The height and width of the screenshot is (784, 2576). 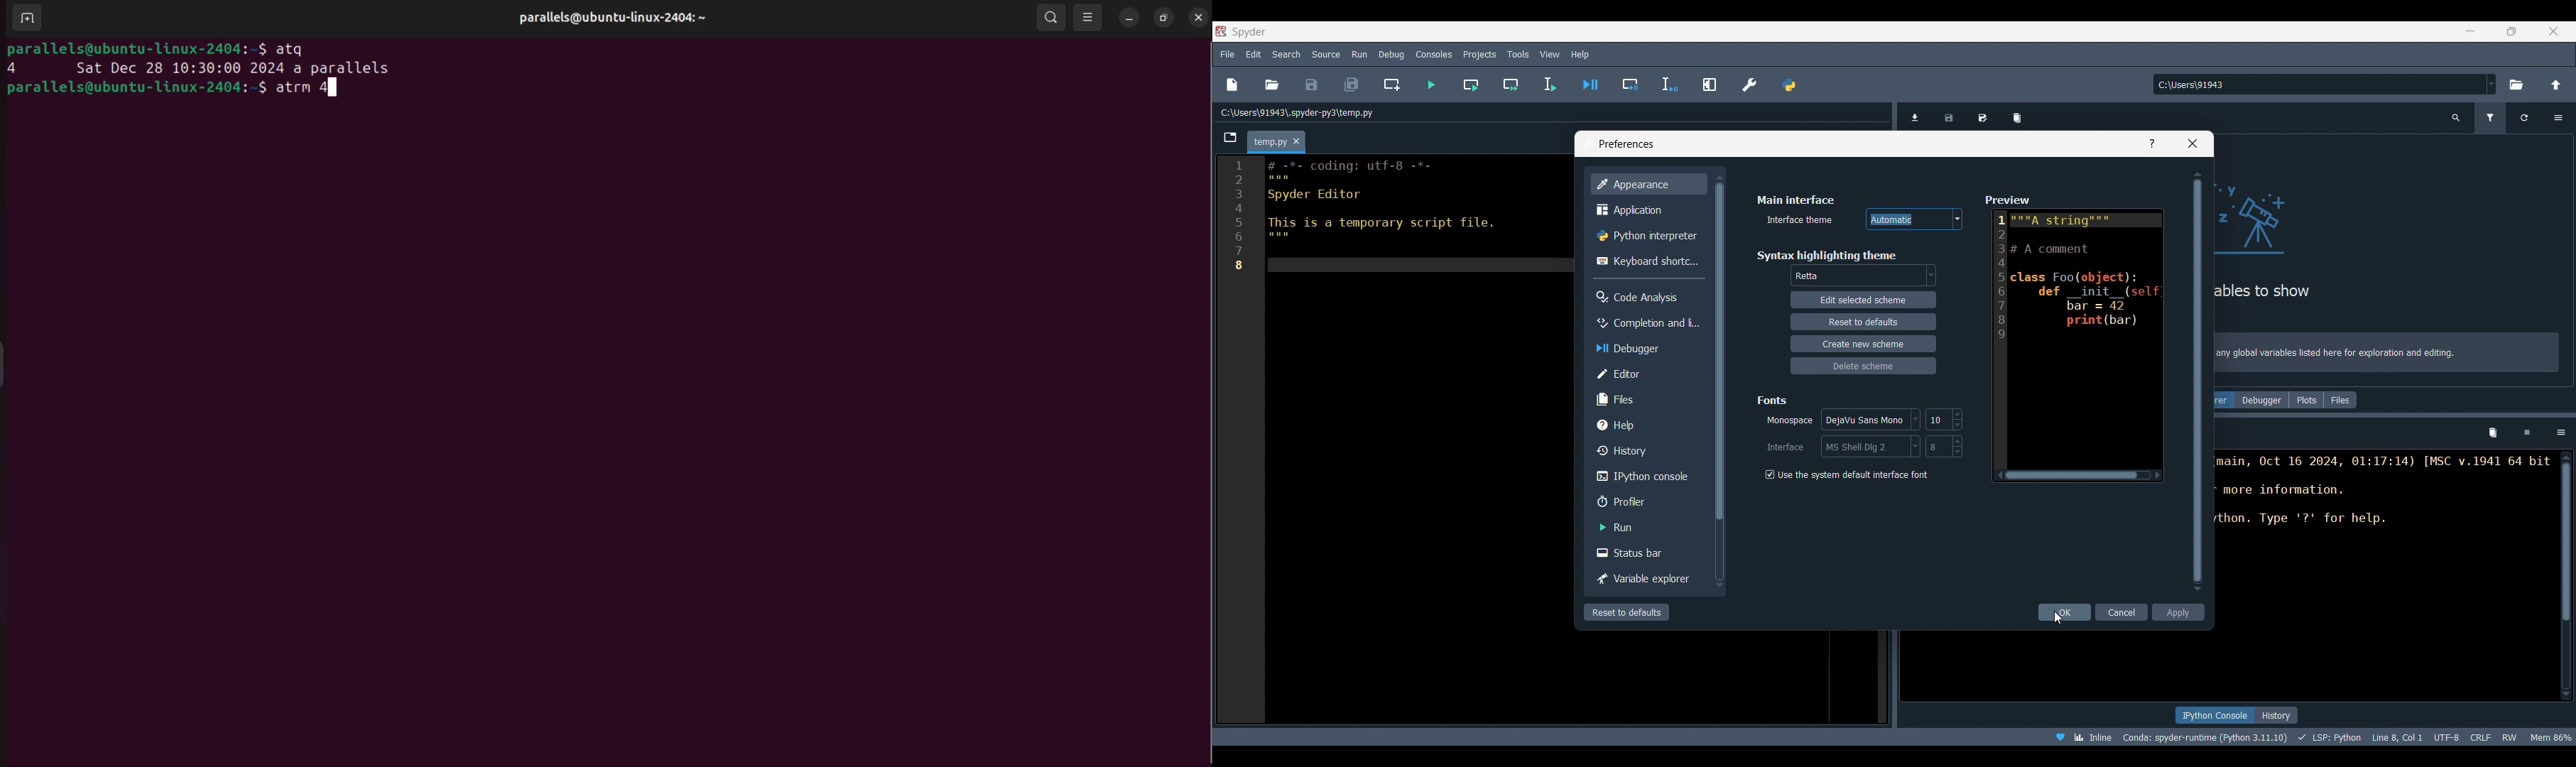 What do you see at coordinates (1626, 144) in the screenshot?
I see `Window title` at bounding box center [1626, 144].